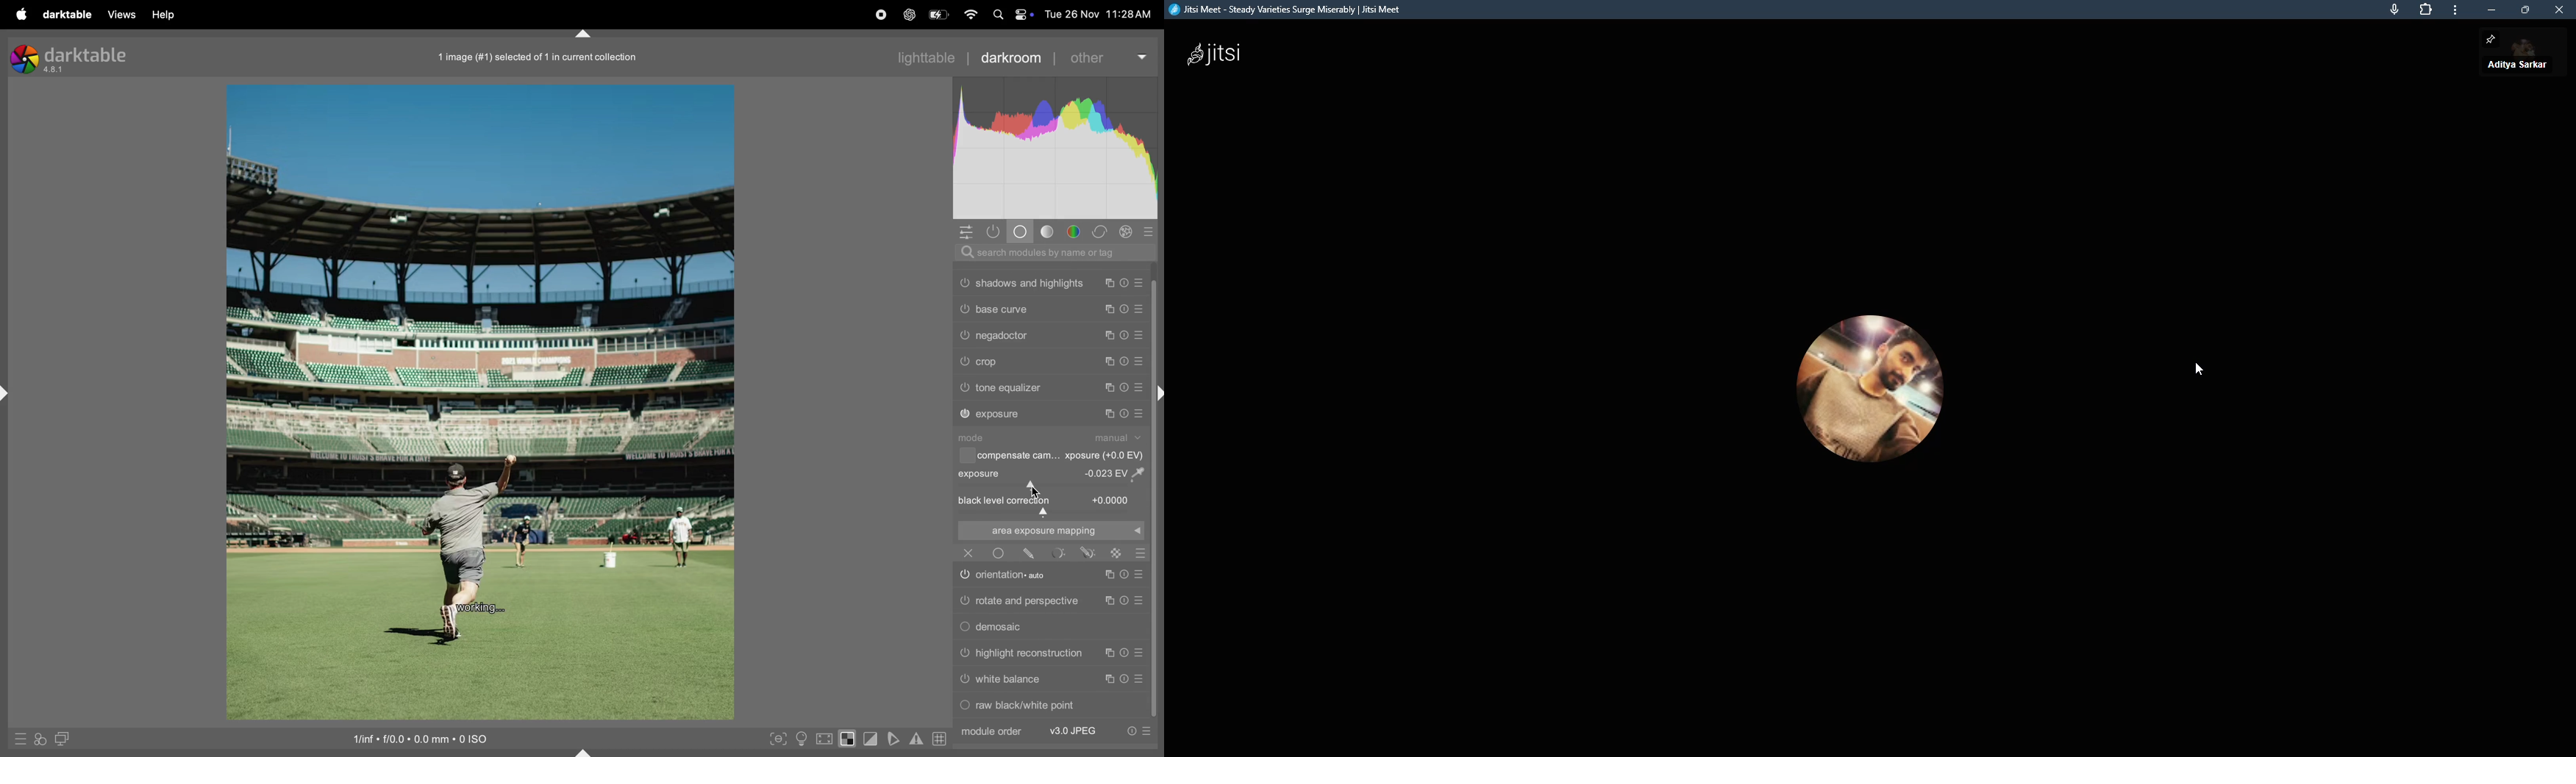 This screenshot has height=784, width=2576. I want to click on soften, so click(896, 739).